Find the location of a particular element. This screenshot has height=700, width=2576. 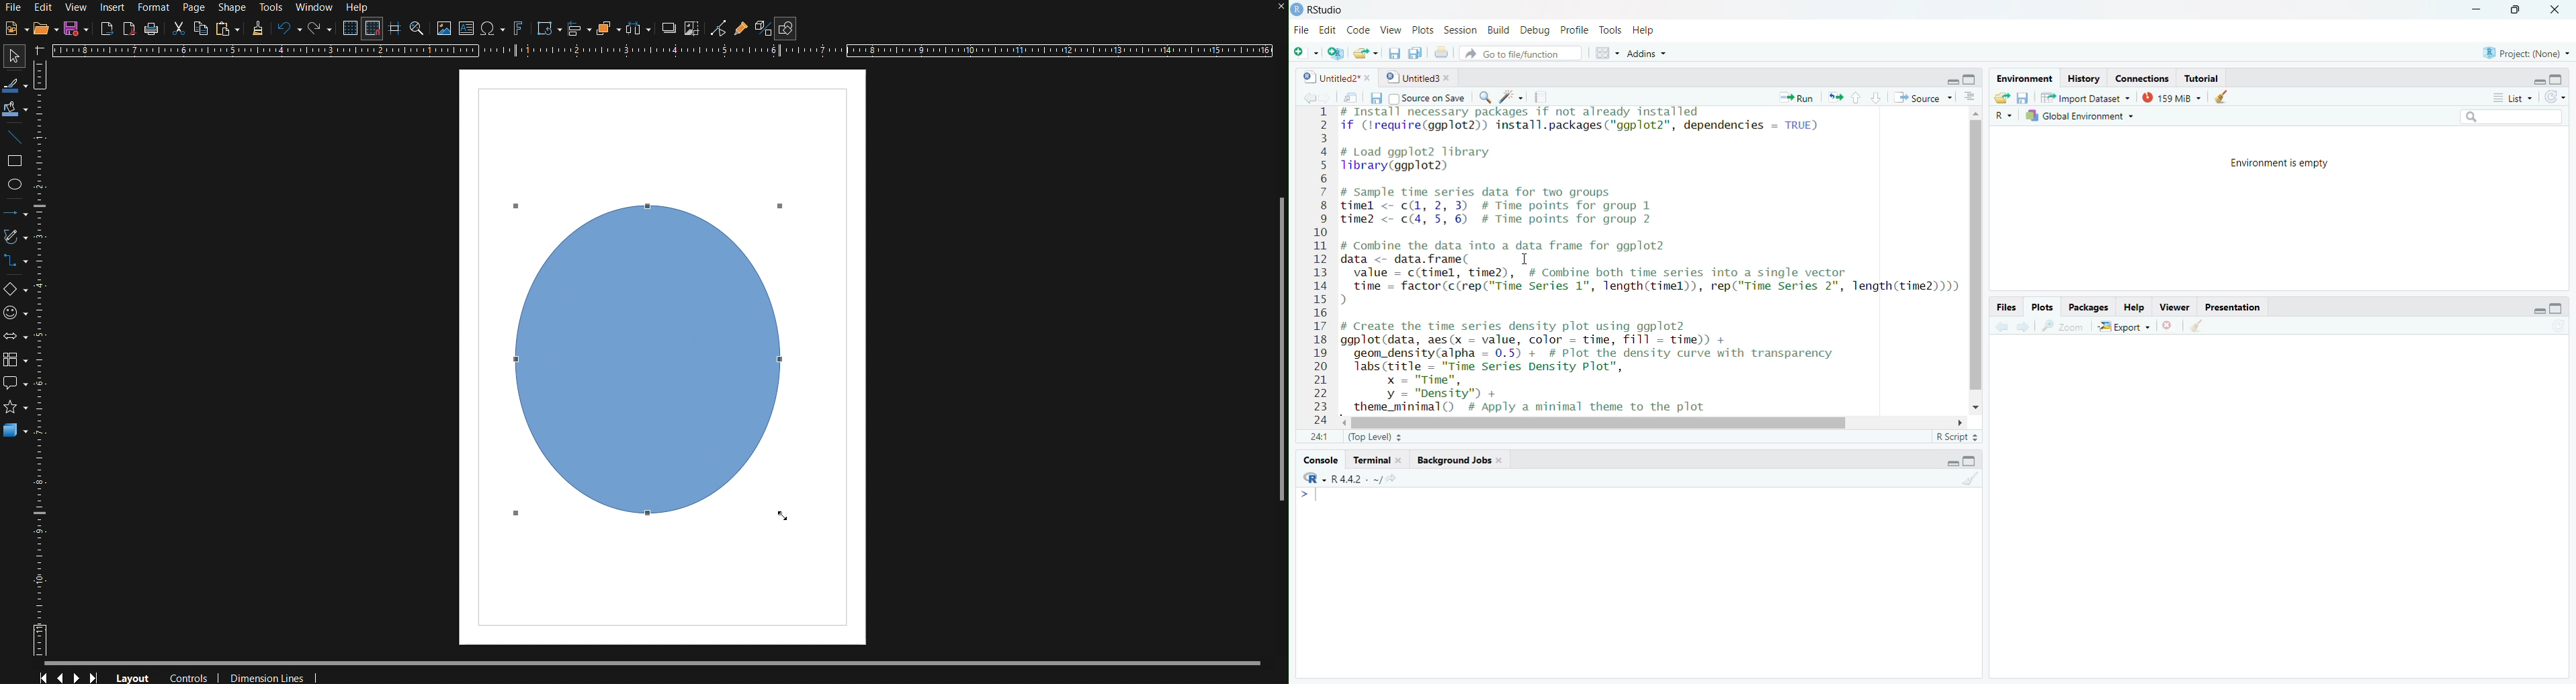

Clean is located at coordinates (2195, 325).